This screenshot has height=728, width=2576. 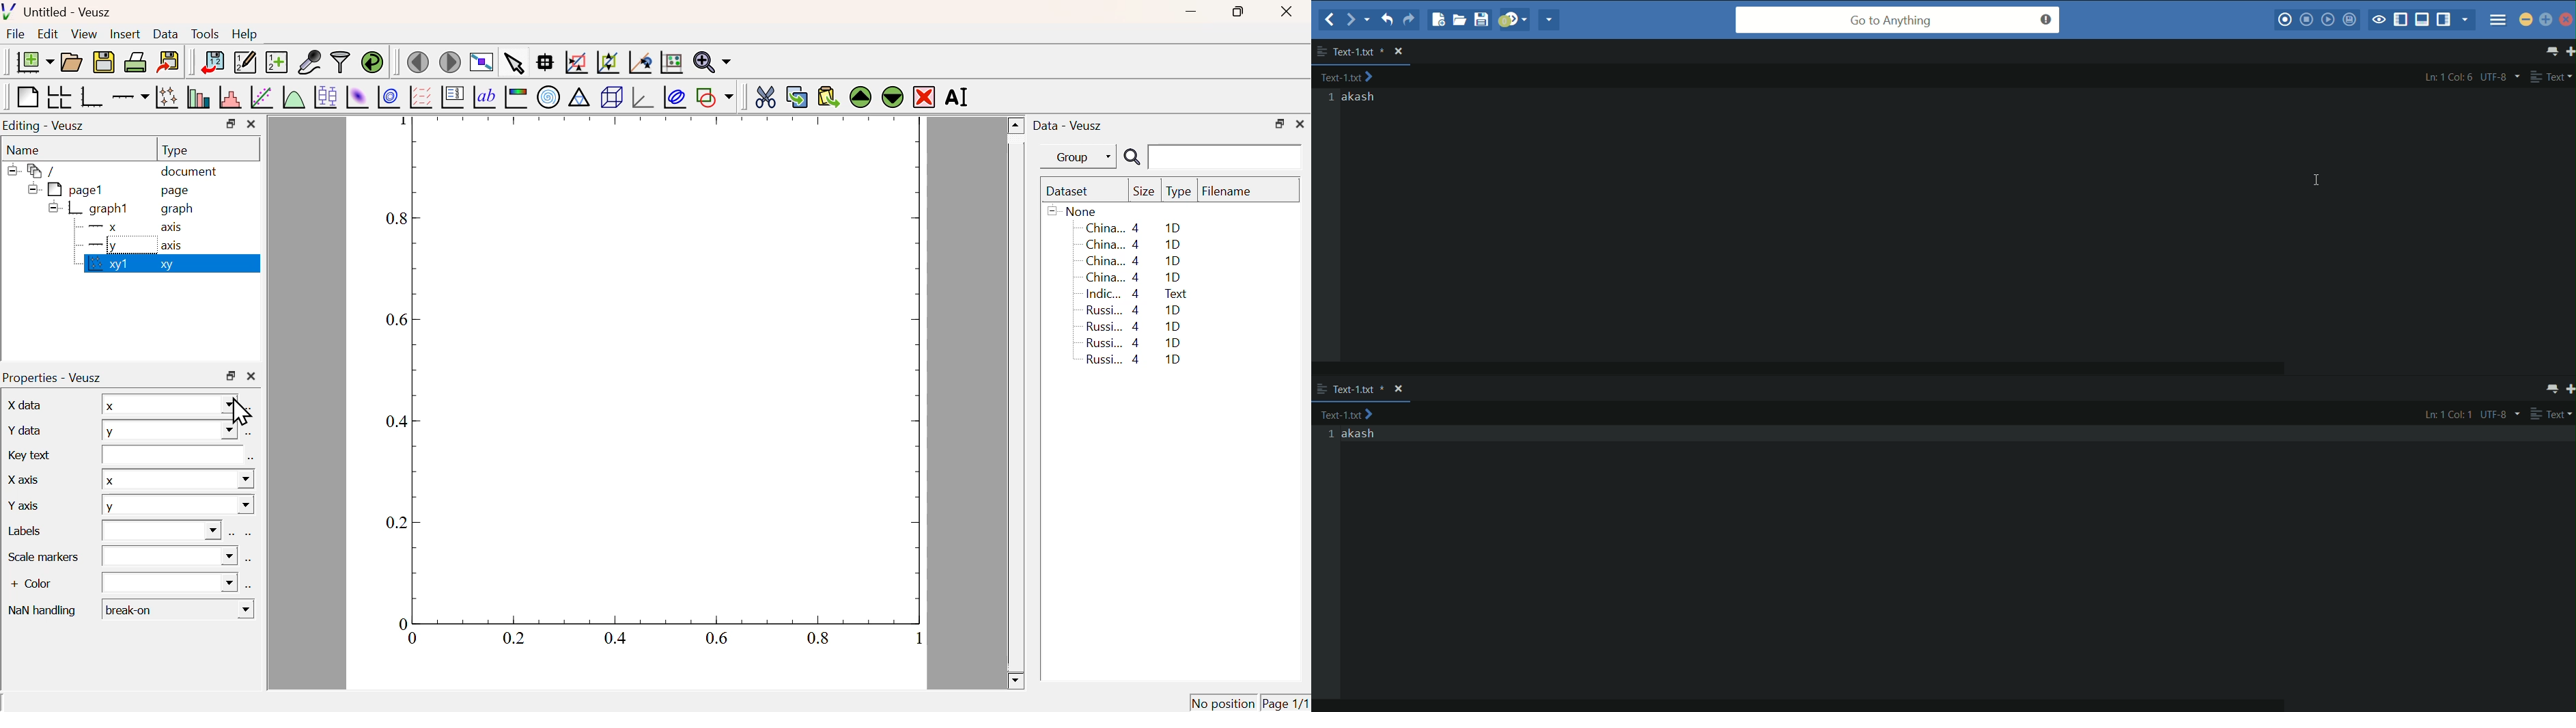 What do you see at coordinates (1082, 158) in the screenshot?
I see `Group` at bounding box center [1082, 158].